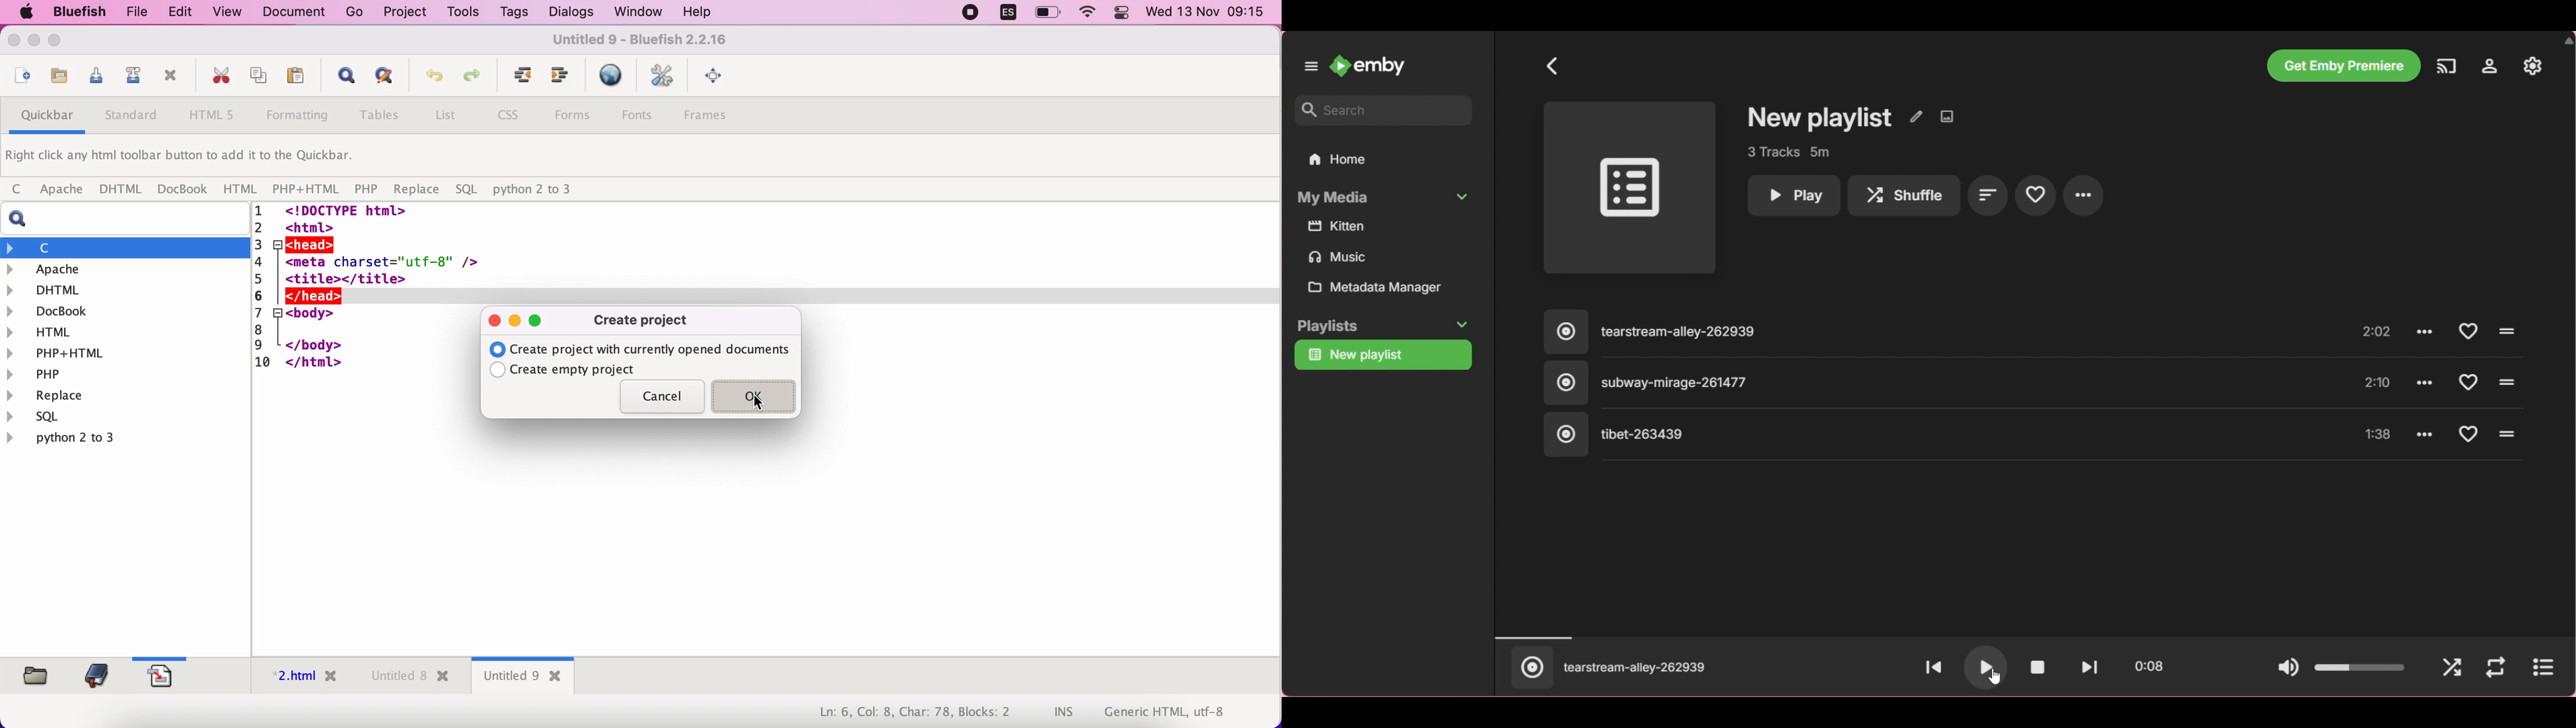  Describe the element at coordinates (716, 118) in the screenshot. I see `frames` at that location.